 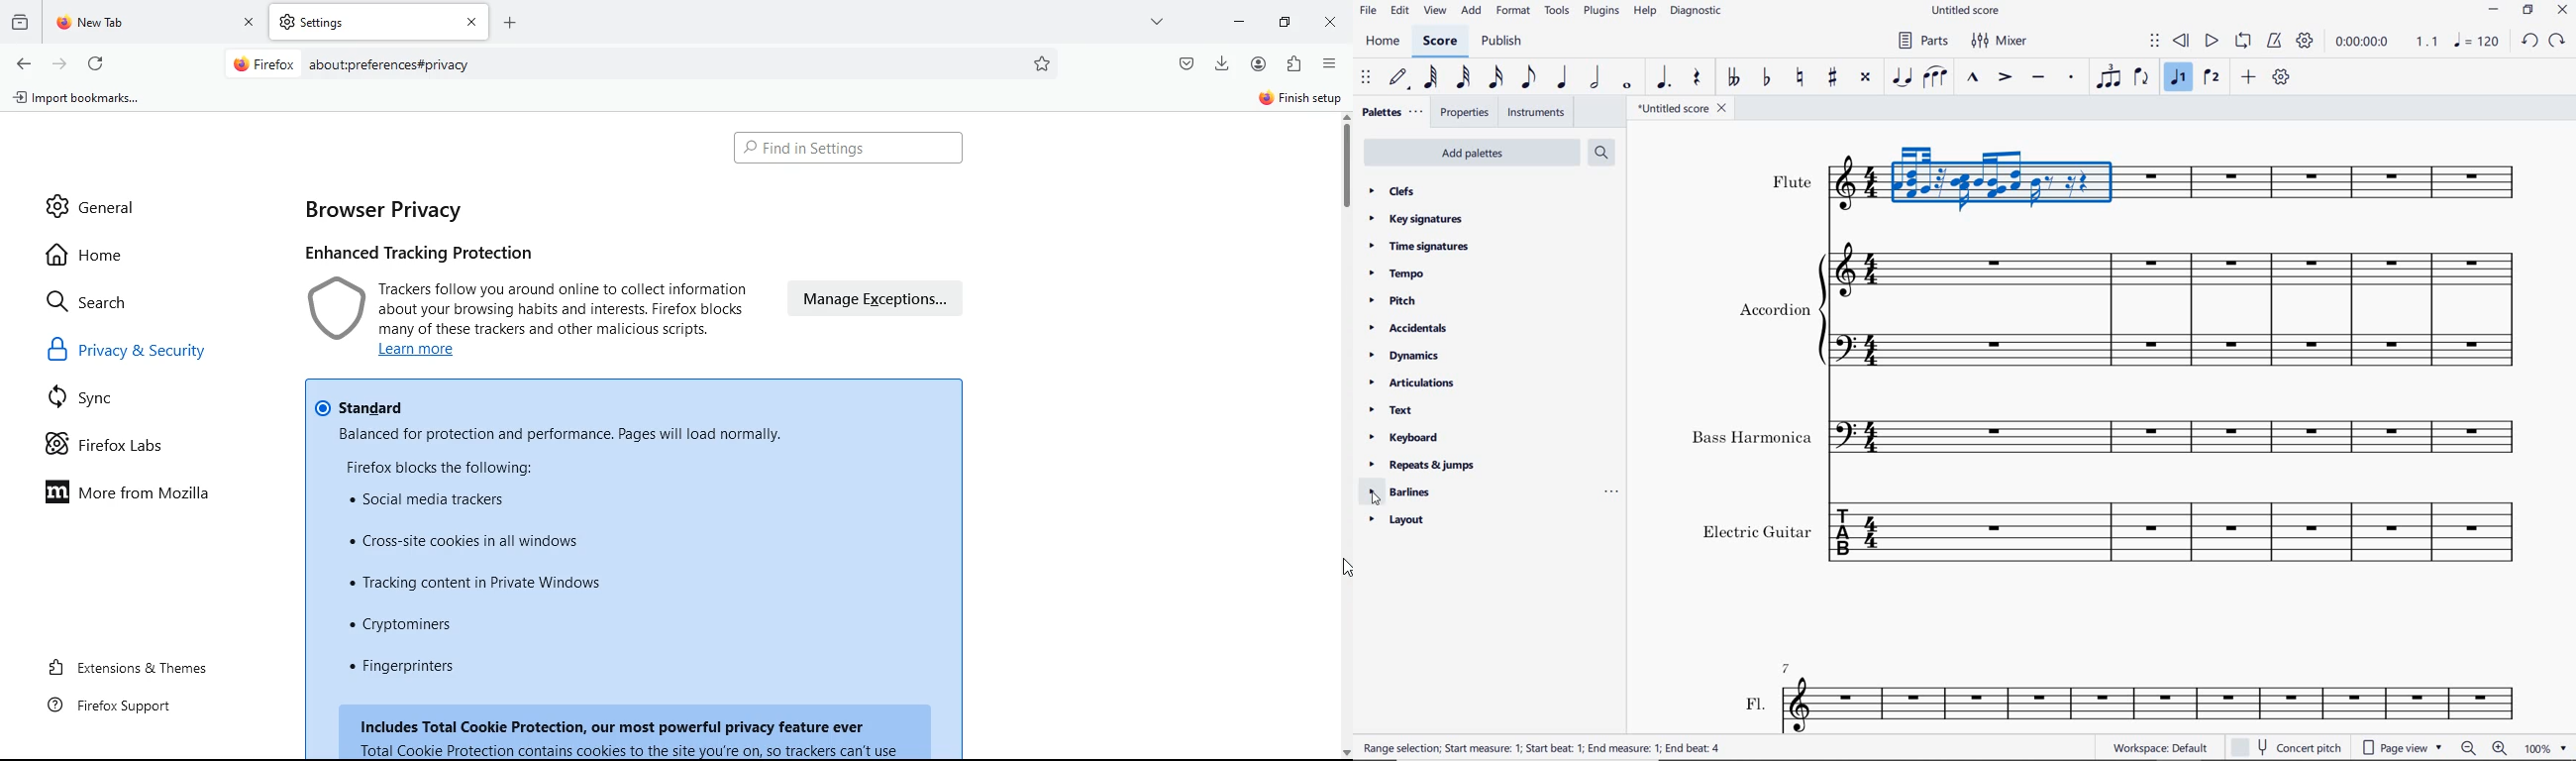 I want to click on text, so click(x=1752, y=437).